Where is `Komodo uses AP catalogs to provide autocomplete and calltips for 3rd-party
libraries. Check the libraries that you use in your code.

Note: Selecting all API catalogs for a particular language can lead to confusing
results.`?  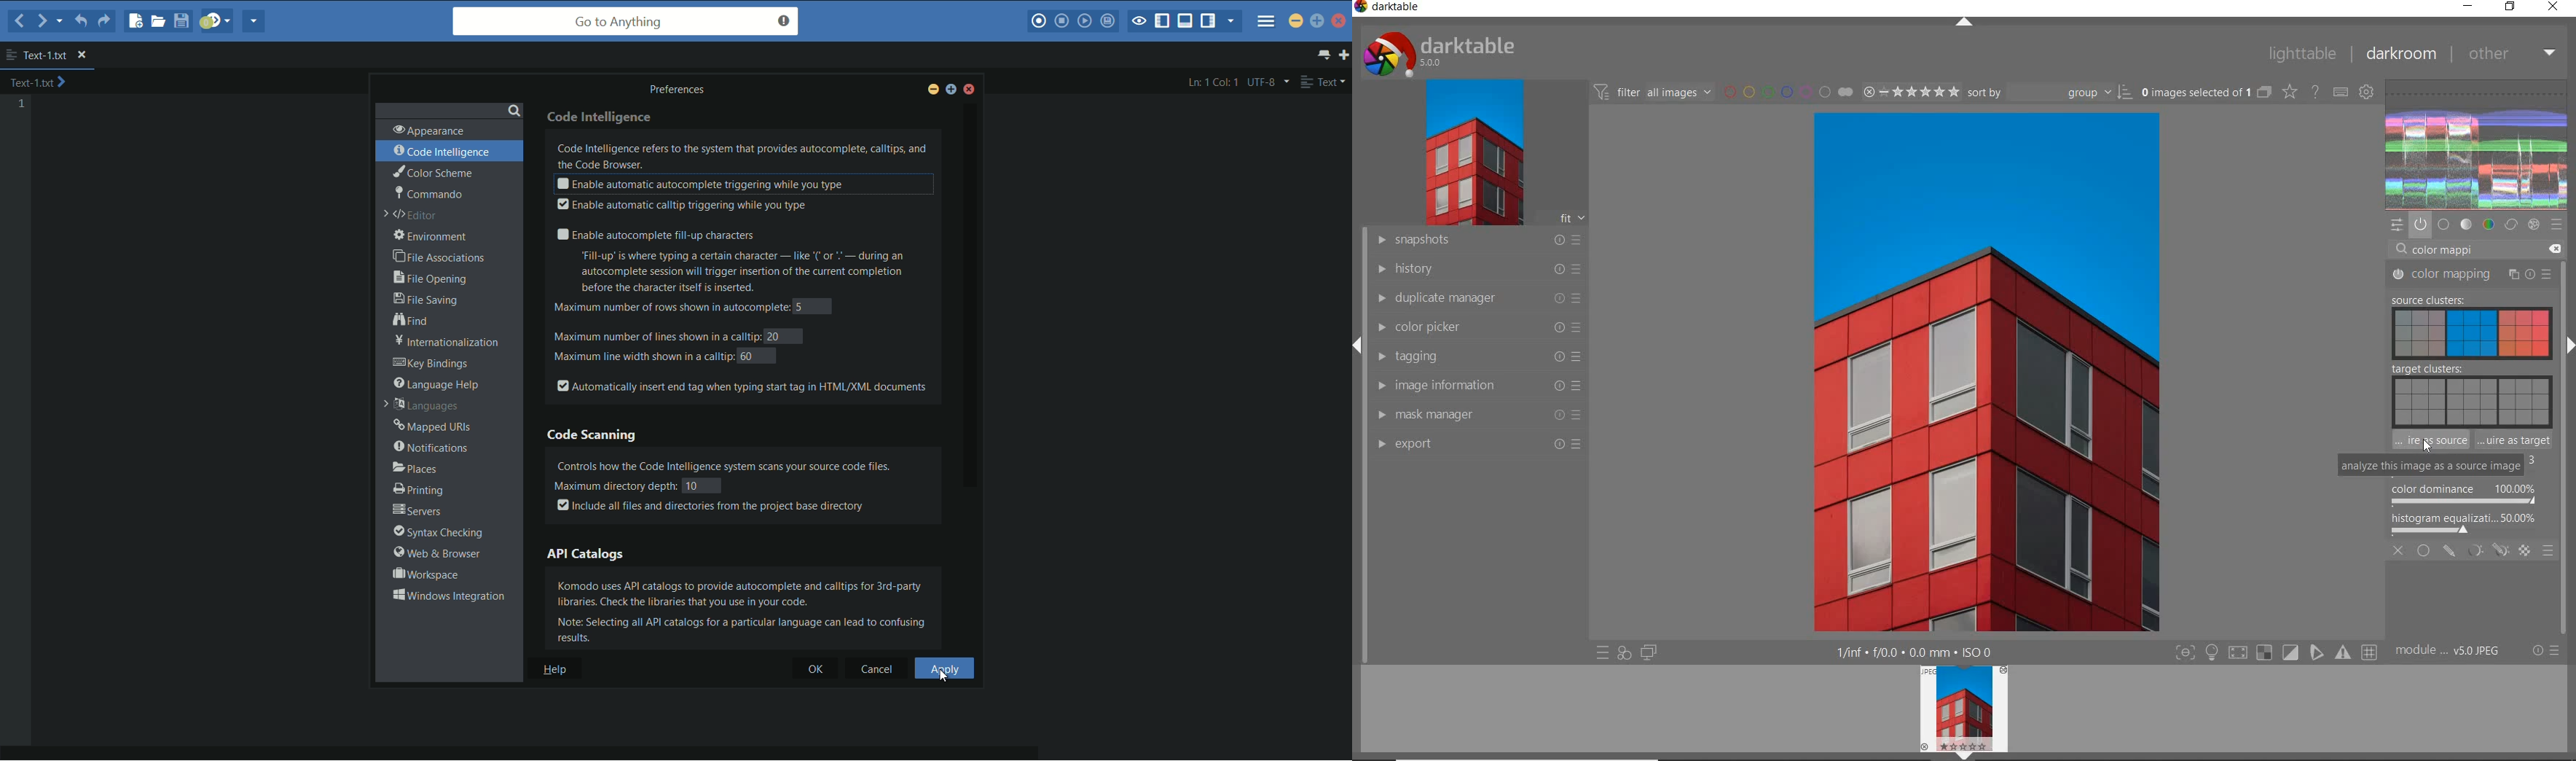
Komodo uses AP catalogs to provide autocomplete and calltips for 3rd-party
libraries. Check the libraries that you use in your code.

Note: Selecting all API catalogs for a particular language can lead to confusing
results. is located at coordinates (750, 610).